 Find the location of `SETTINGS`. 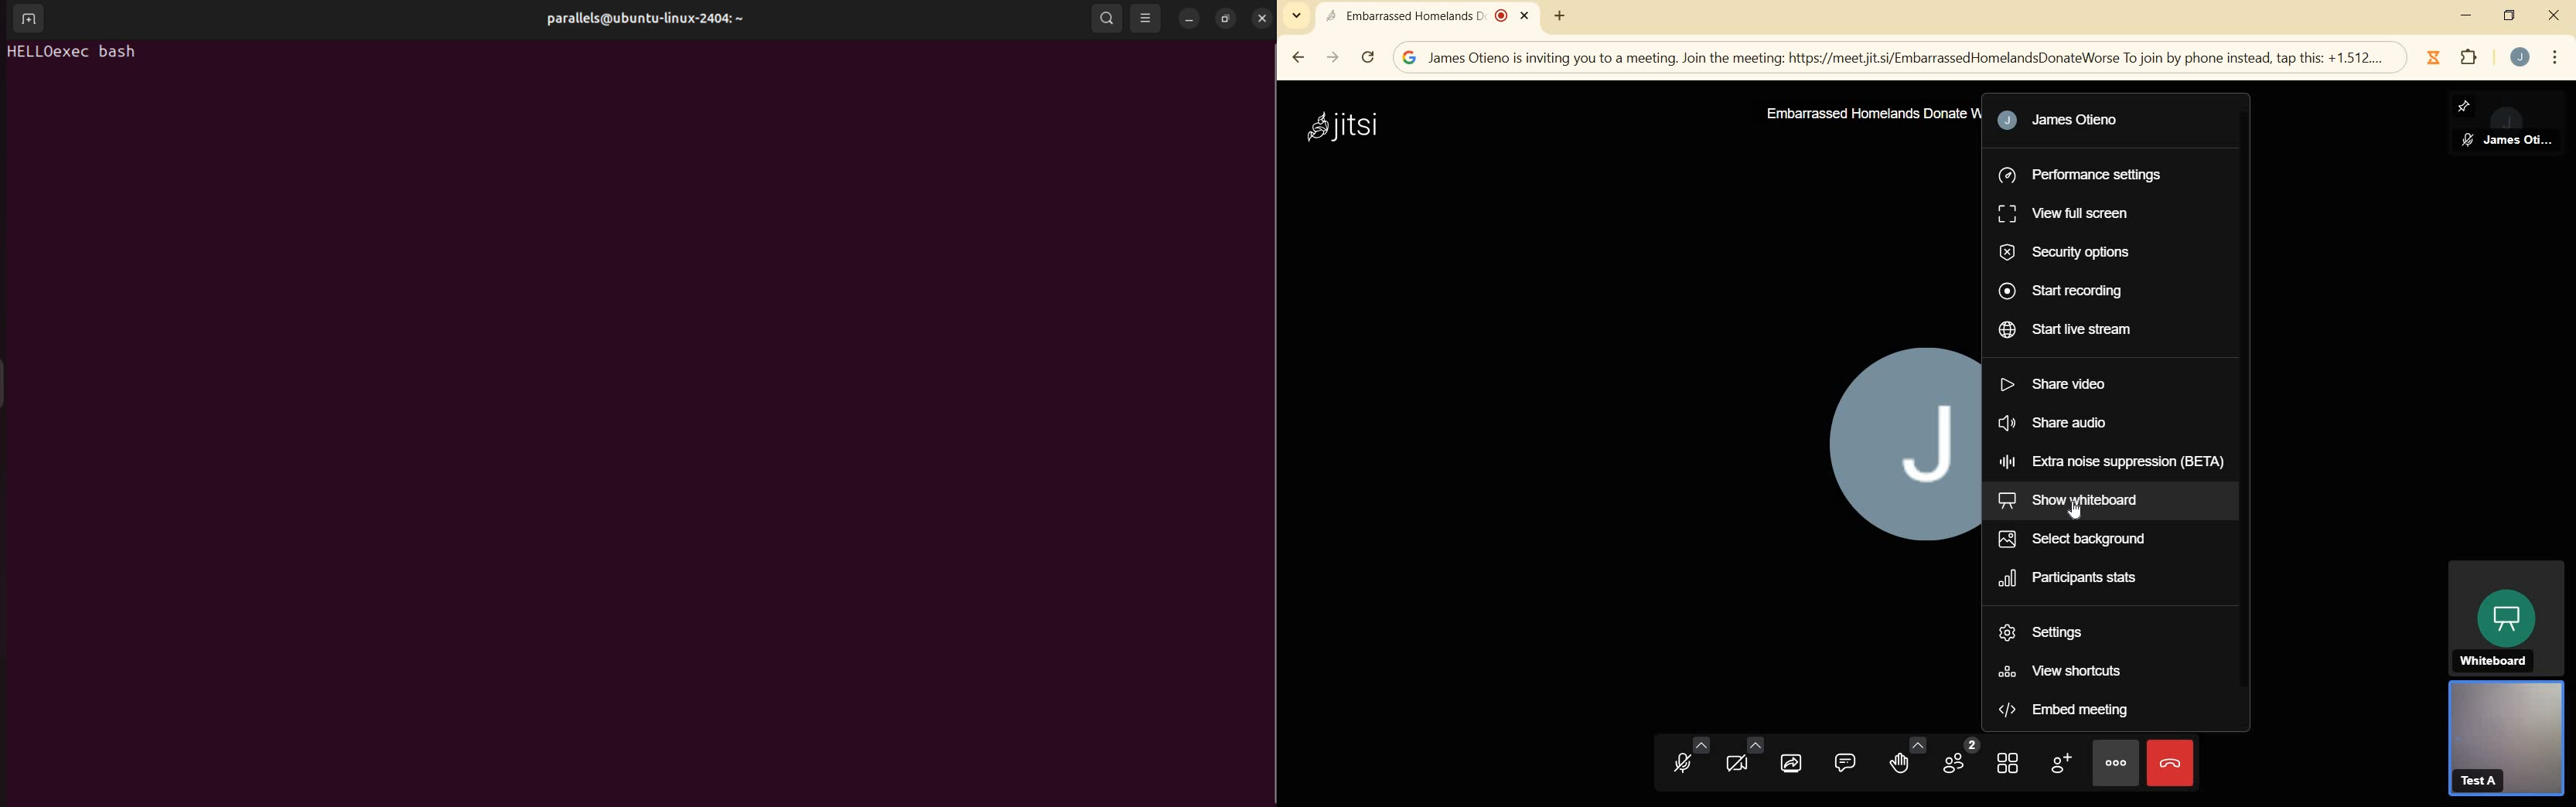

SETTINGS is located at coordinates (2049, 632).